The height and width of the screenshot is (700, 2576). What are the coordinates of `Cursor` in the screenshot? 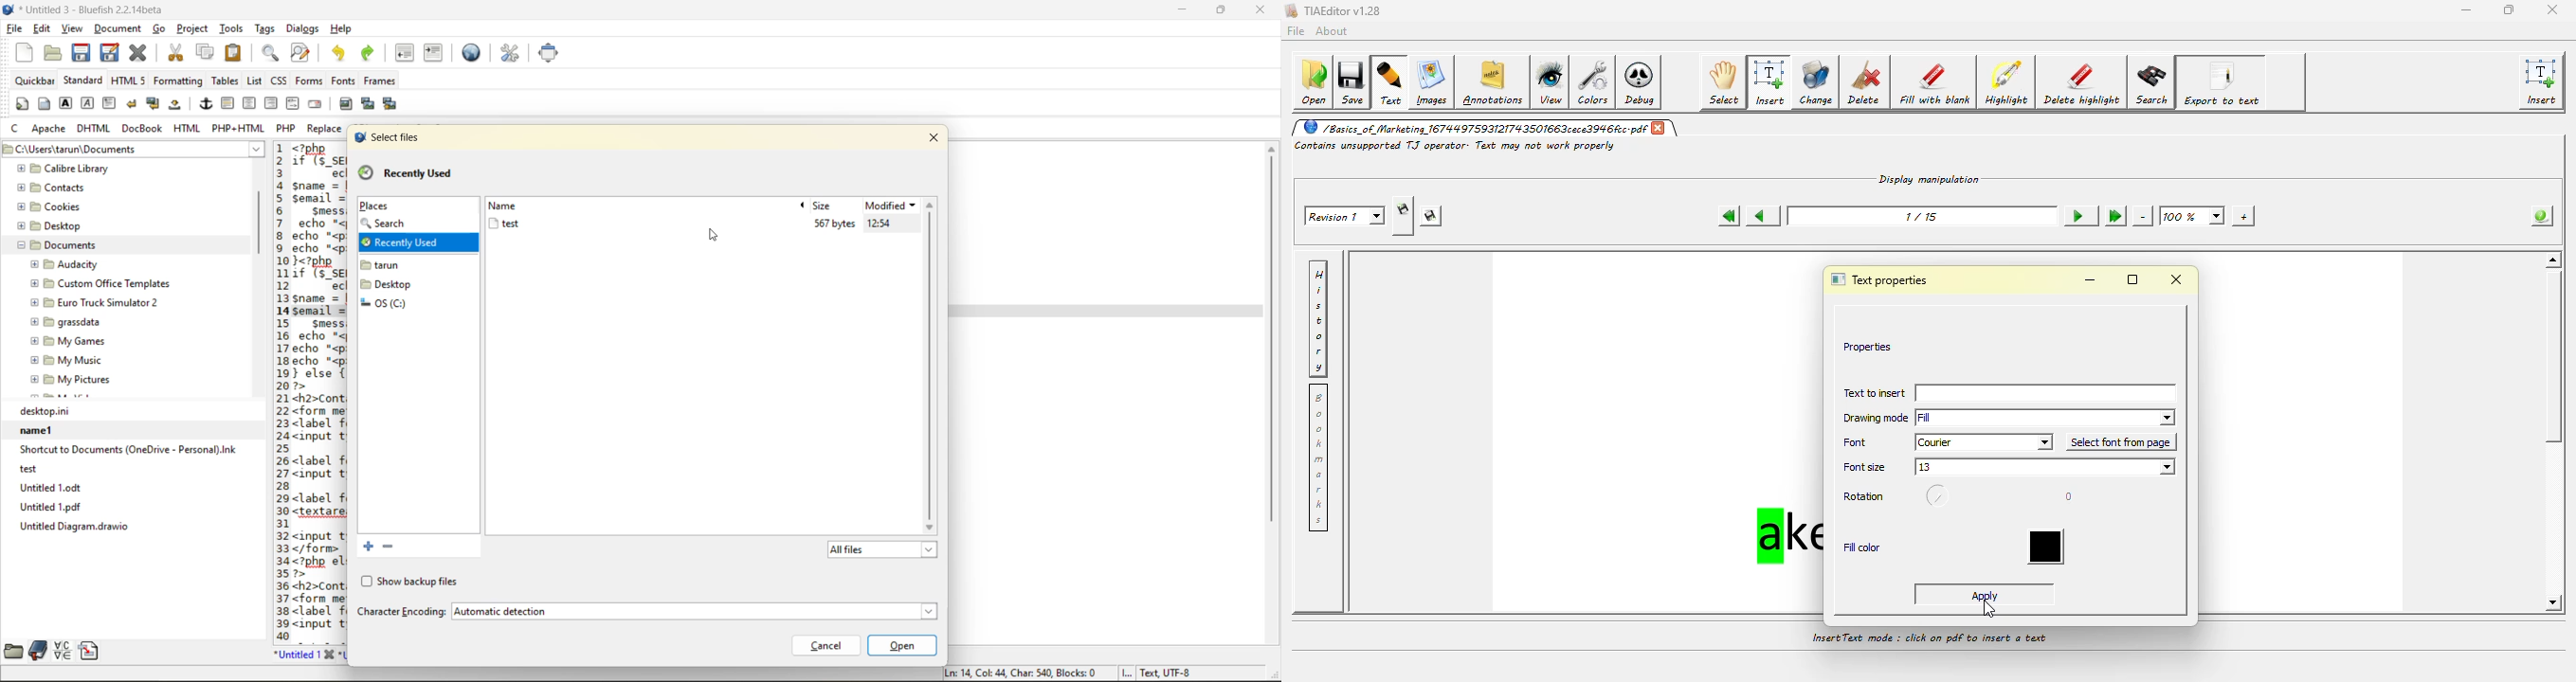 It's located at (713, 235).